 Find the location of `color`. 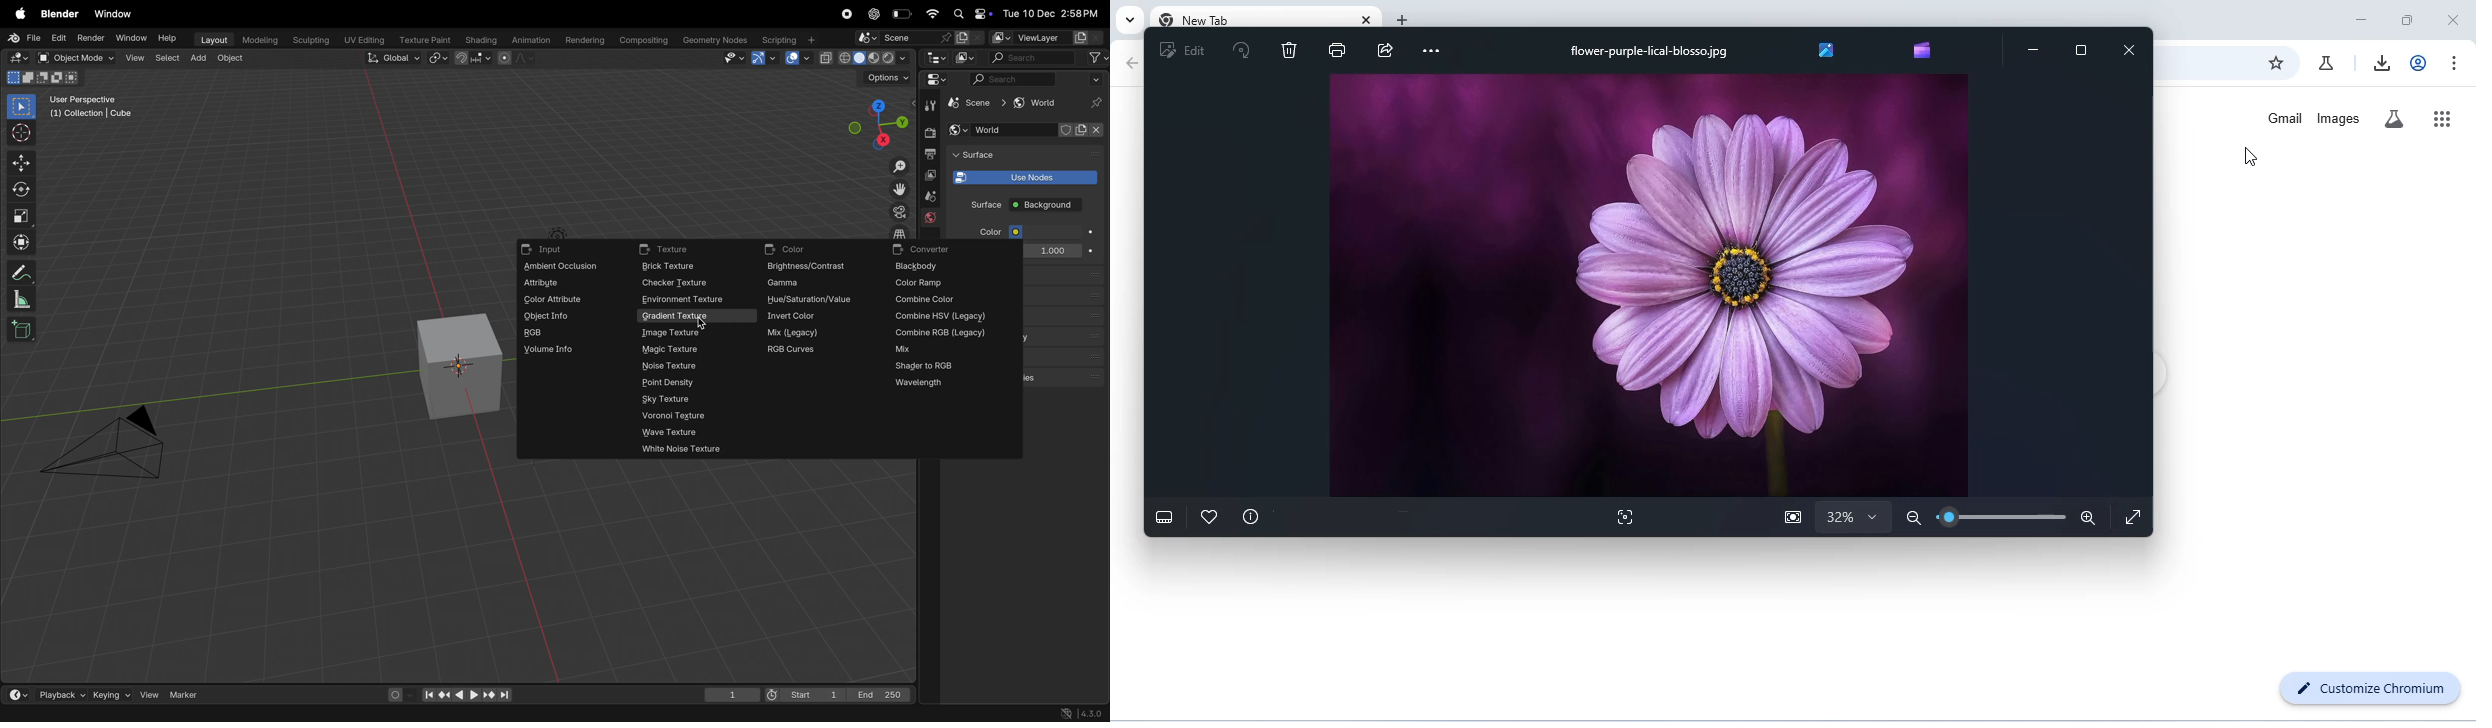

color is located at coordinates (795, 249).